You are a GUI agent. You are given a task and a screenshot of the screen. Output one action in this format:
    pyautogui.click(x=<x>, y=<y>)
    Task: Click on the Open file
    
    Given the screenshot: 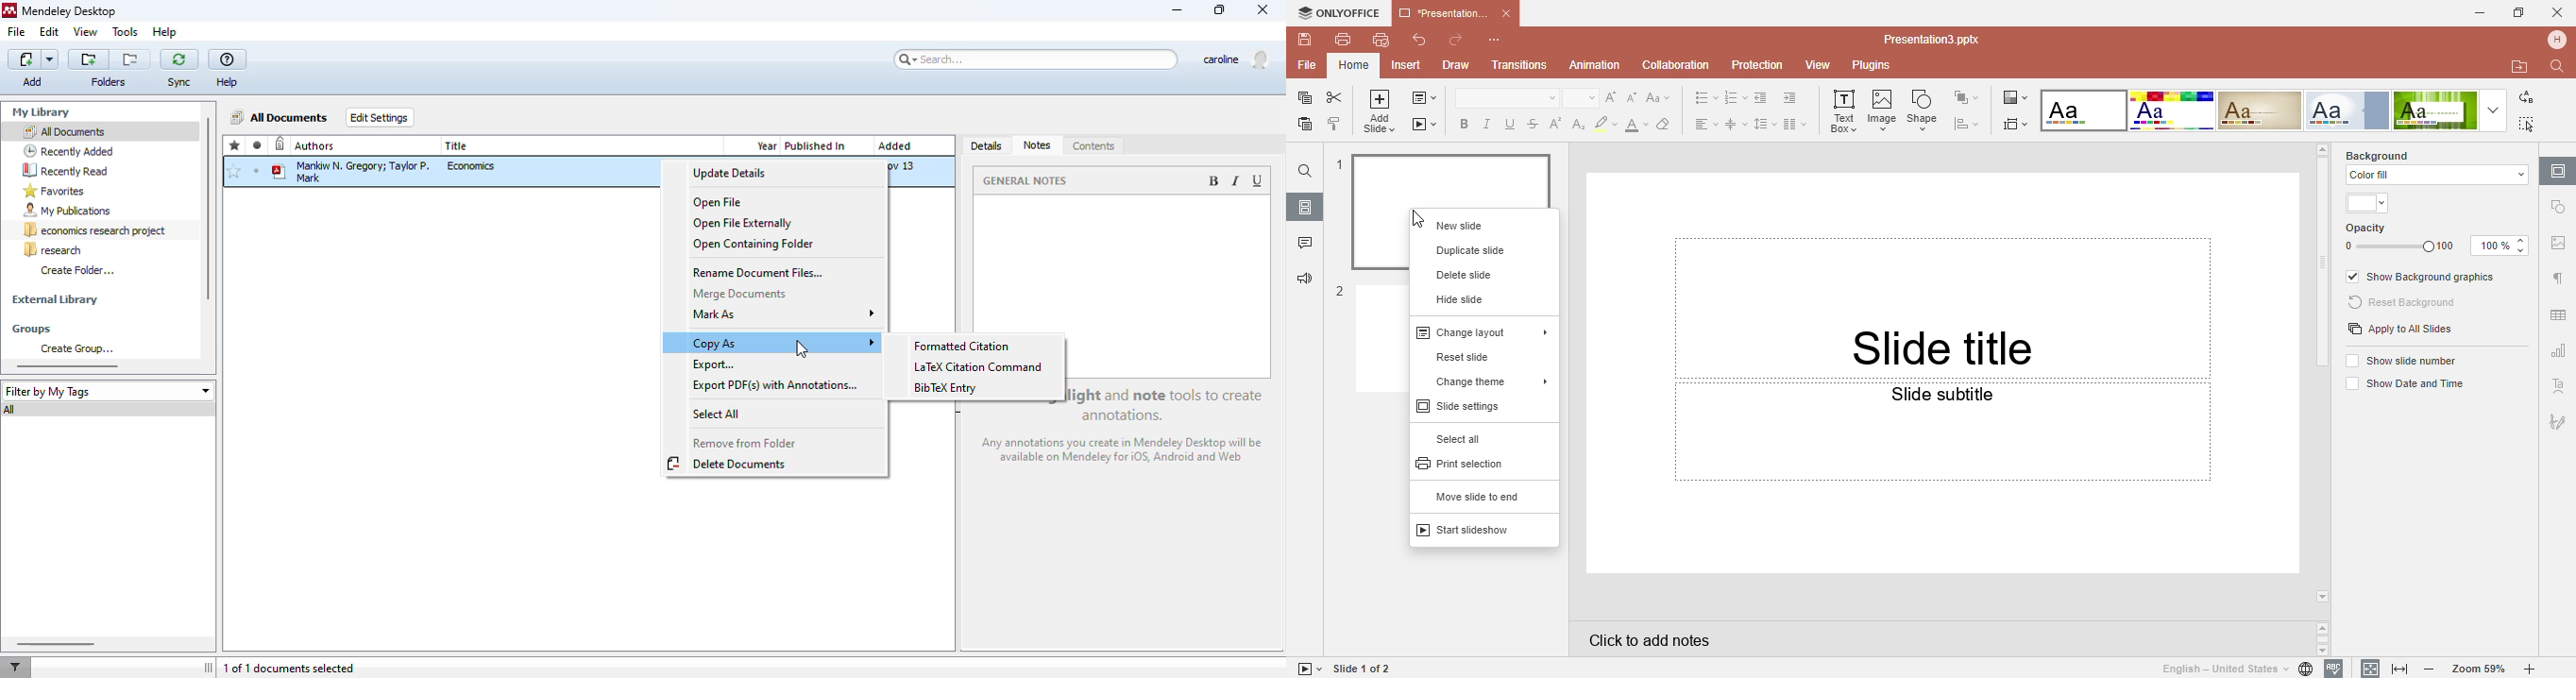 What is the action you would take?
    pyautogui.click(x=2520, y=67)
    